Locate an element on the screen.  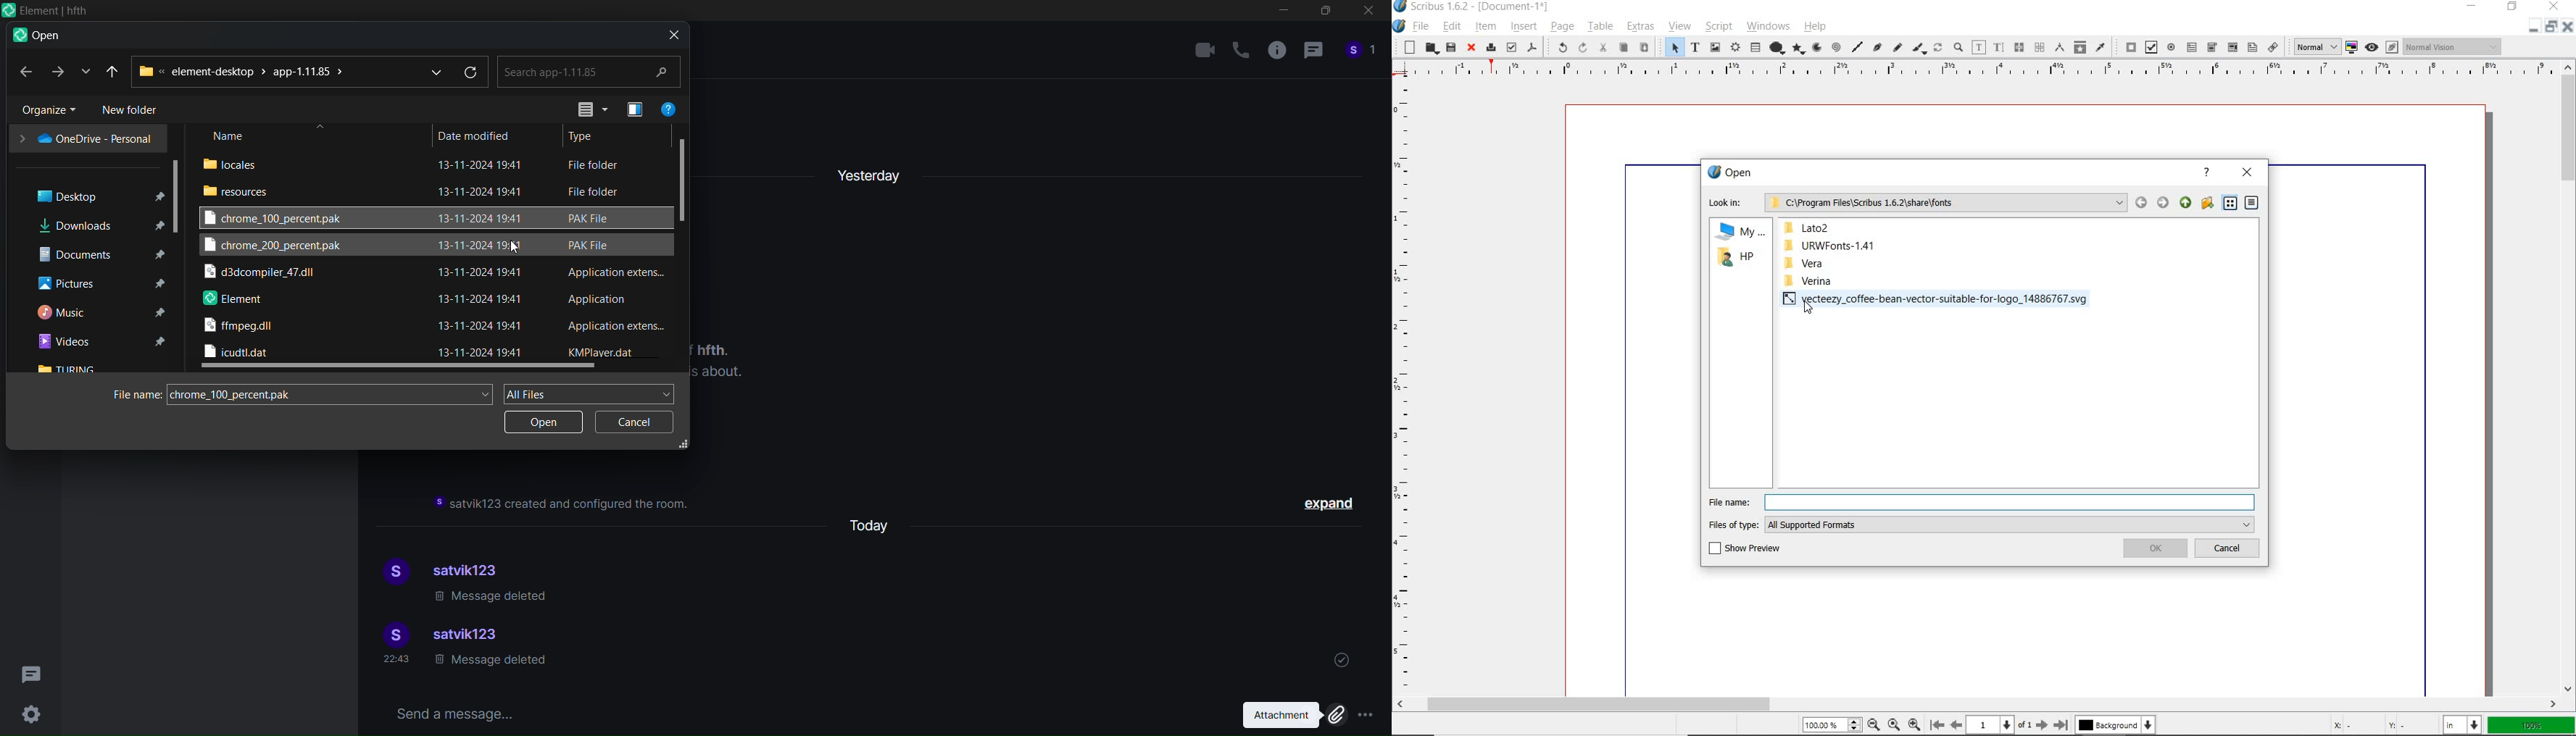
Lock in: is located at coordinates (1727, 202).